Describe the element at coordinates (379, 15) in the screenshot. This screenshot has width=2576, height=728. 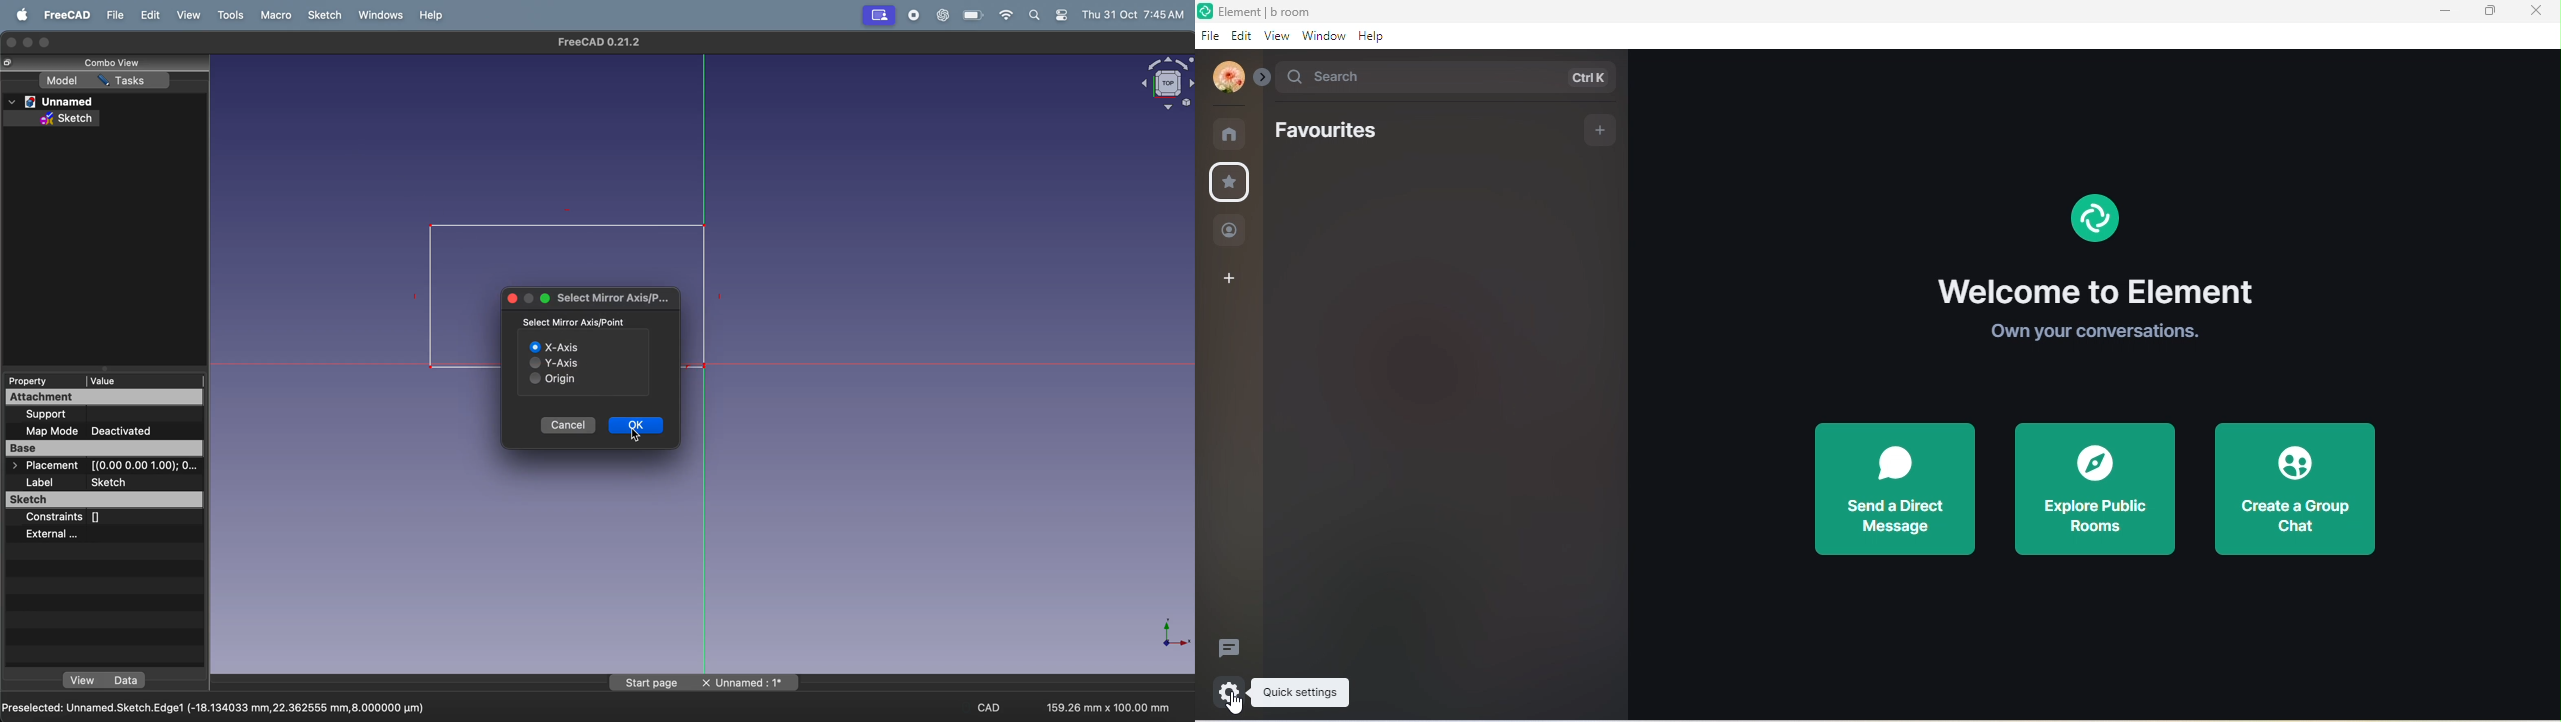
I see `windows` at that location.